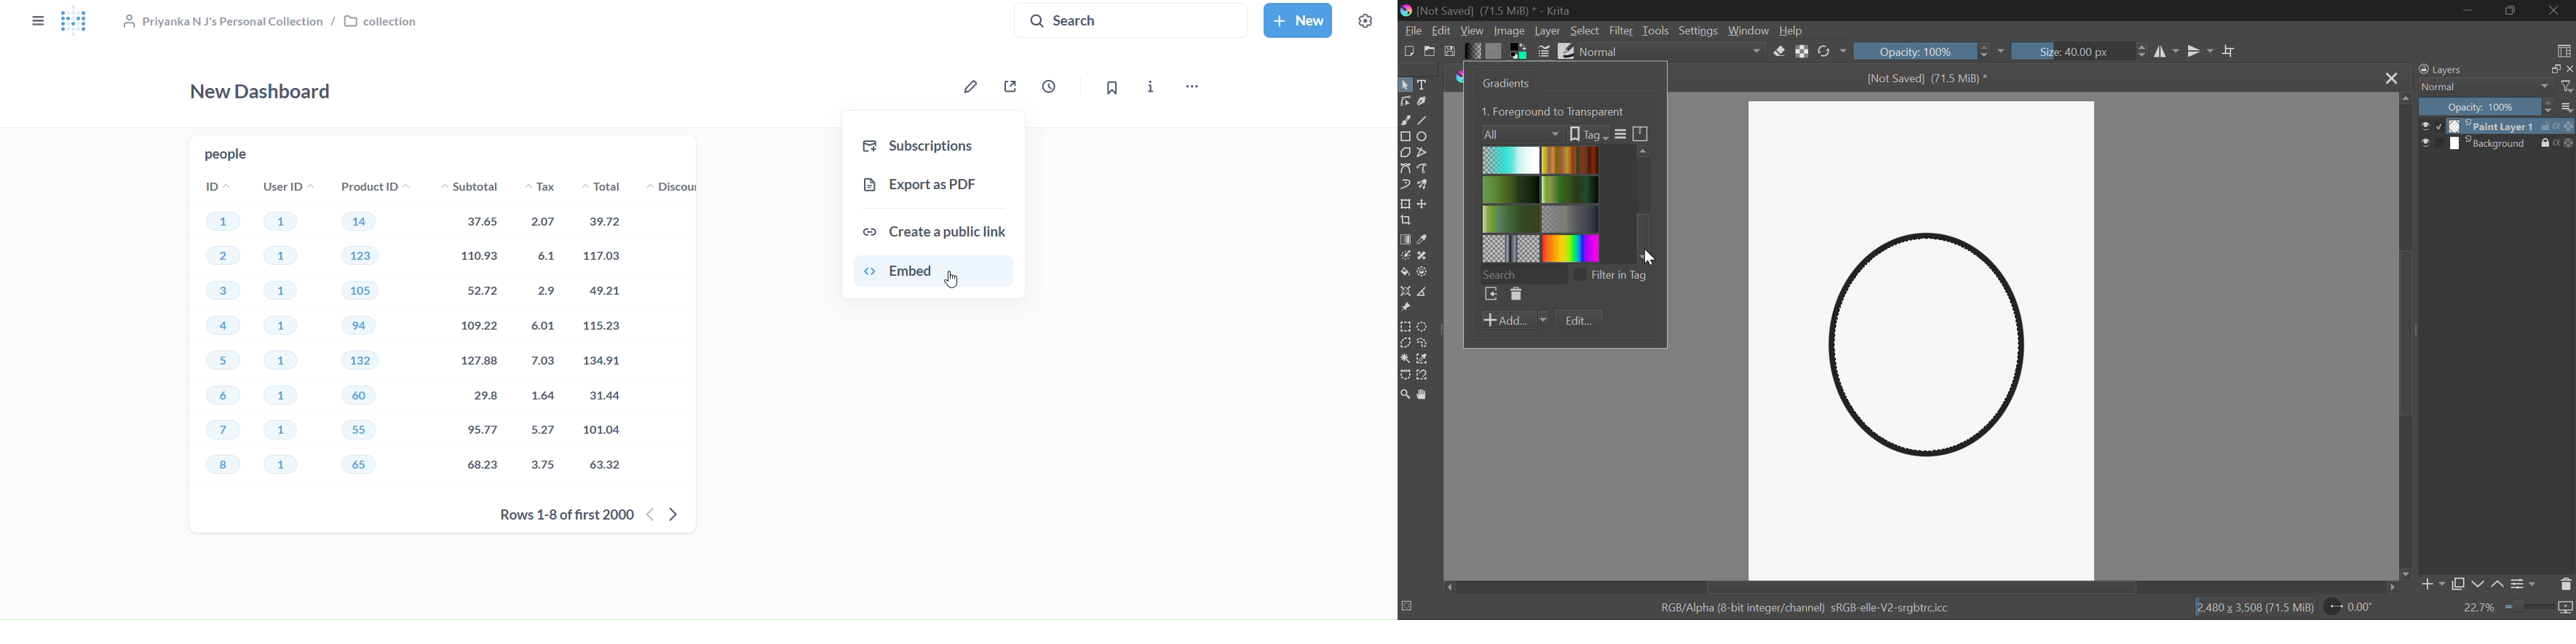 This screenshot has width=2576, height=644. I want to click on Shape Selected, so click(1931, 351).